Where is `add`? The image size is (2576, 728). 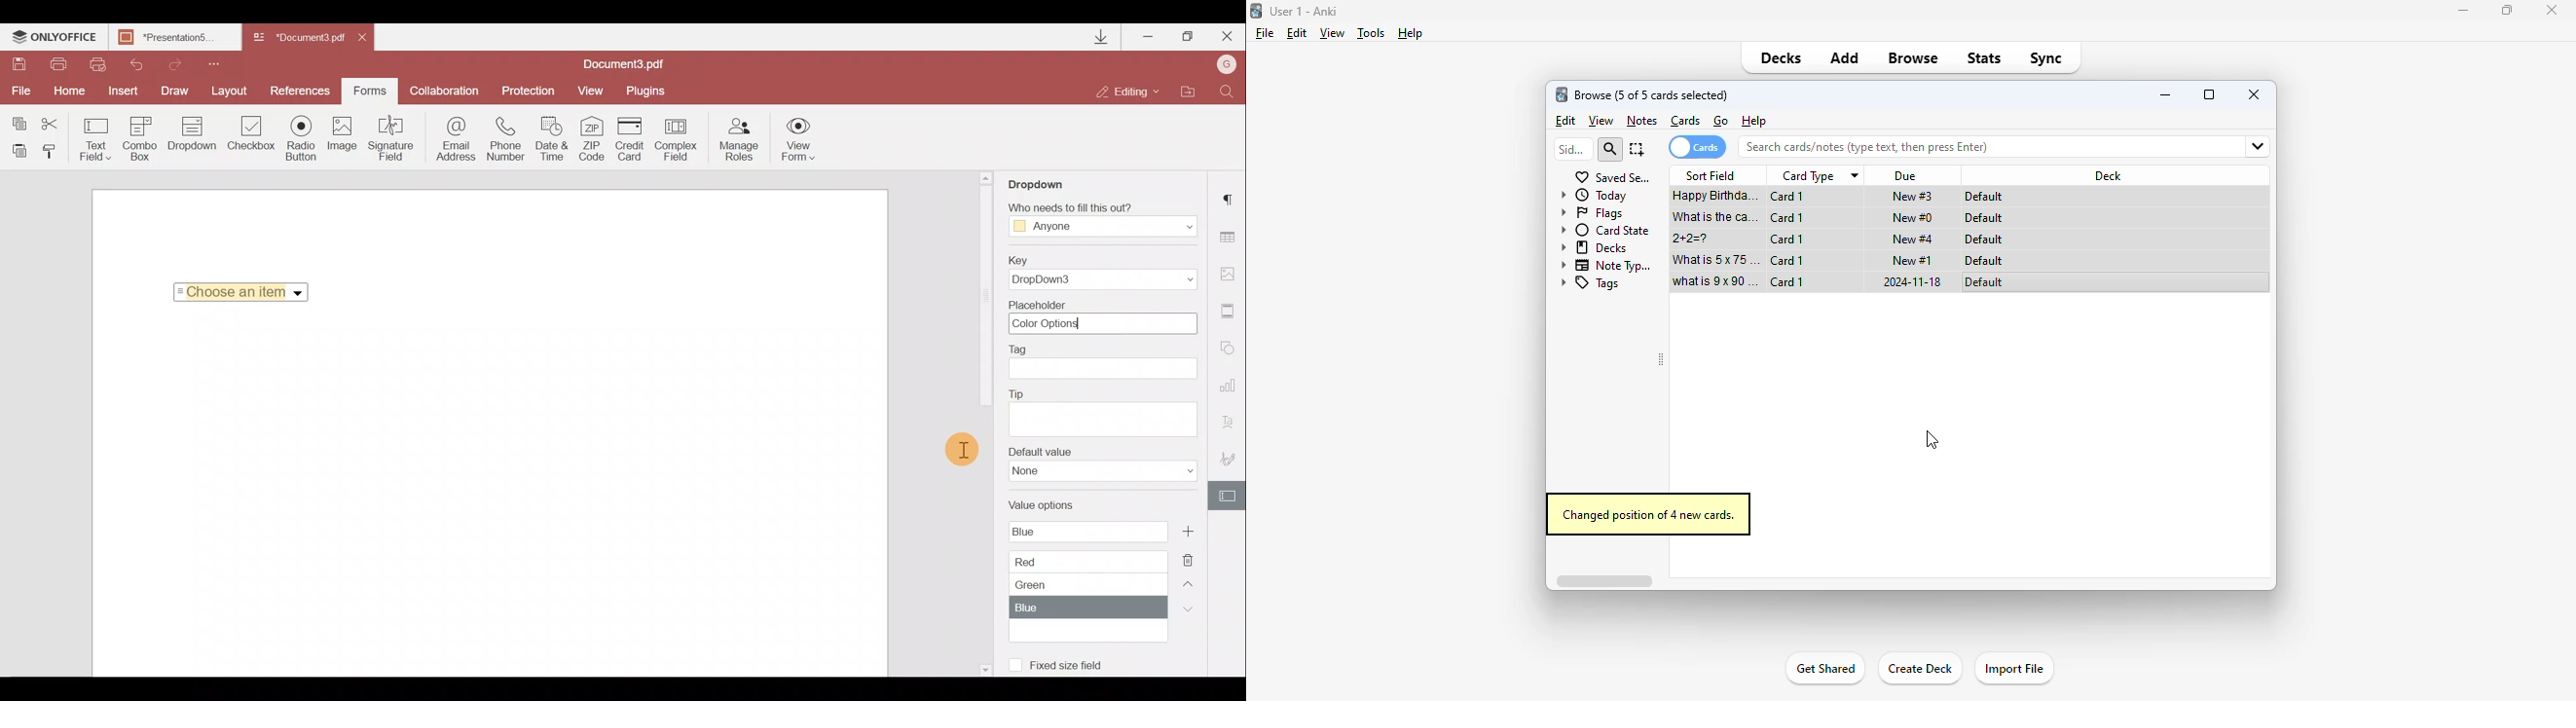
add is located at coordinates (1846, 58).